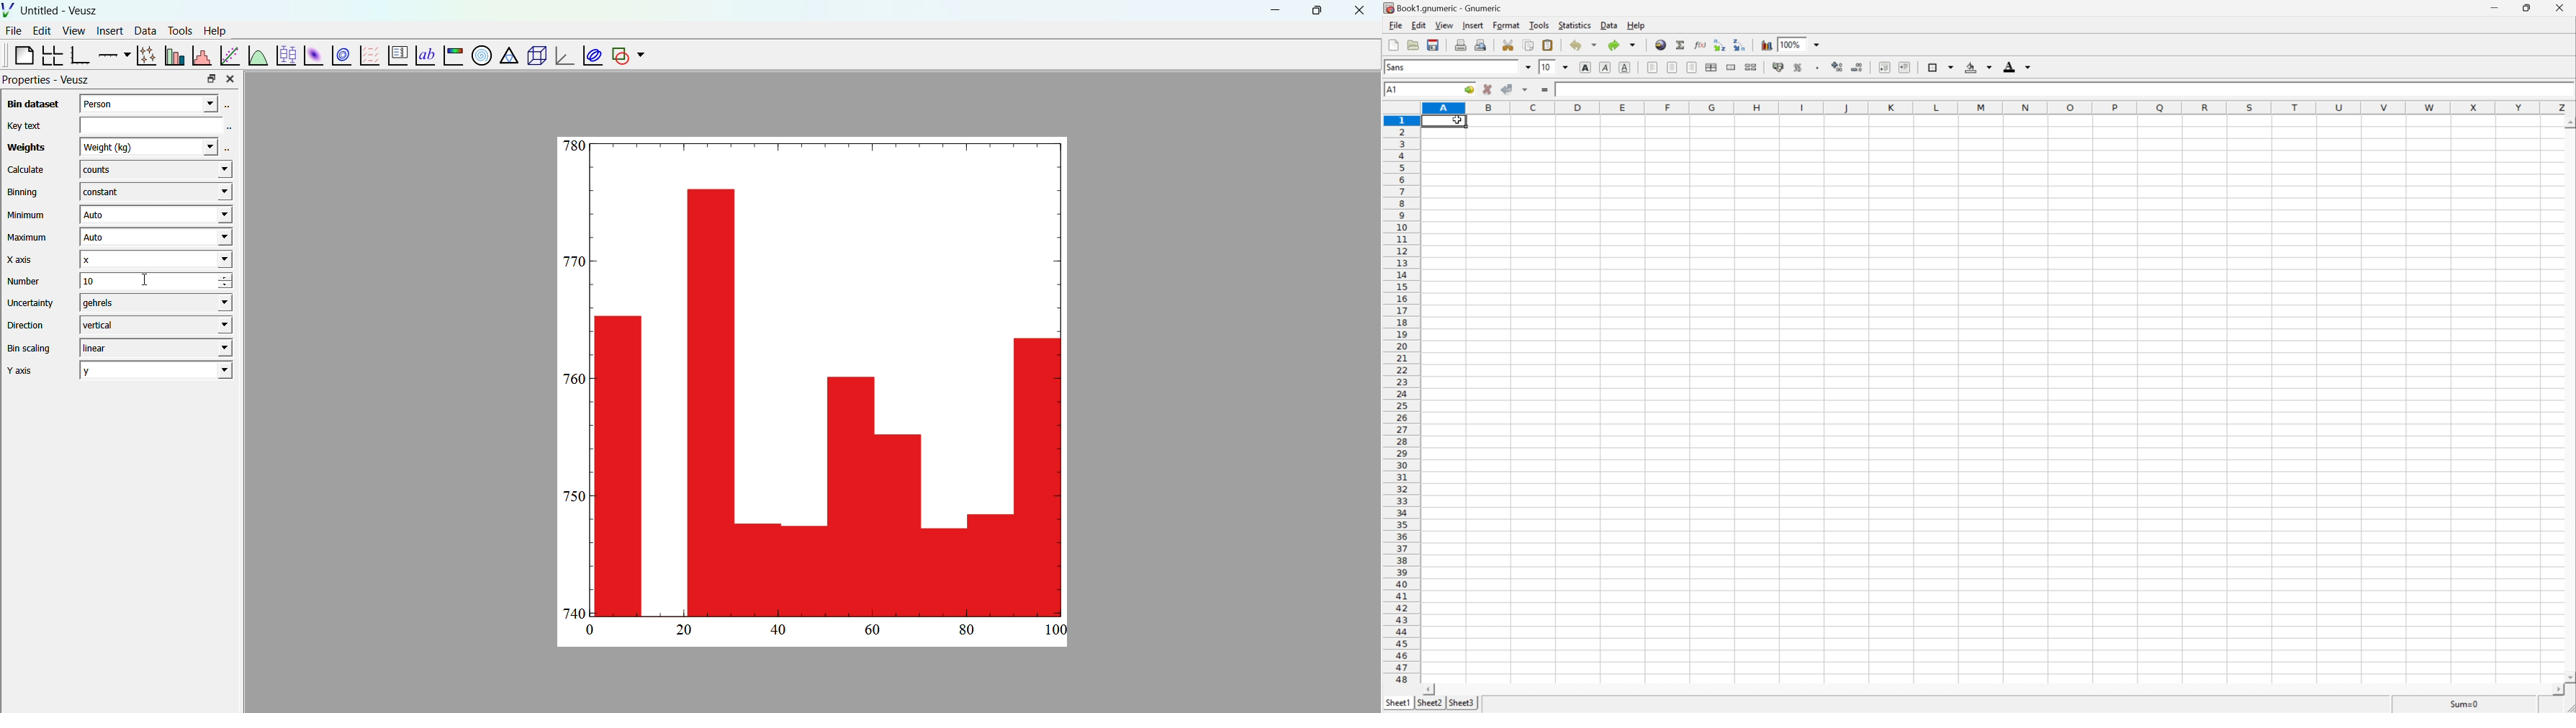 Image resolution: width=2576 pixels, height=728 pixels. I want to click on decrease indent, so click(1884, 67).